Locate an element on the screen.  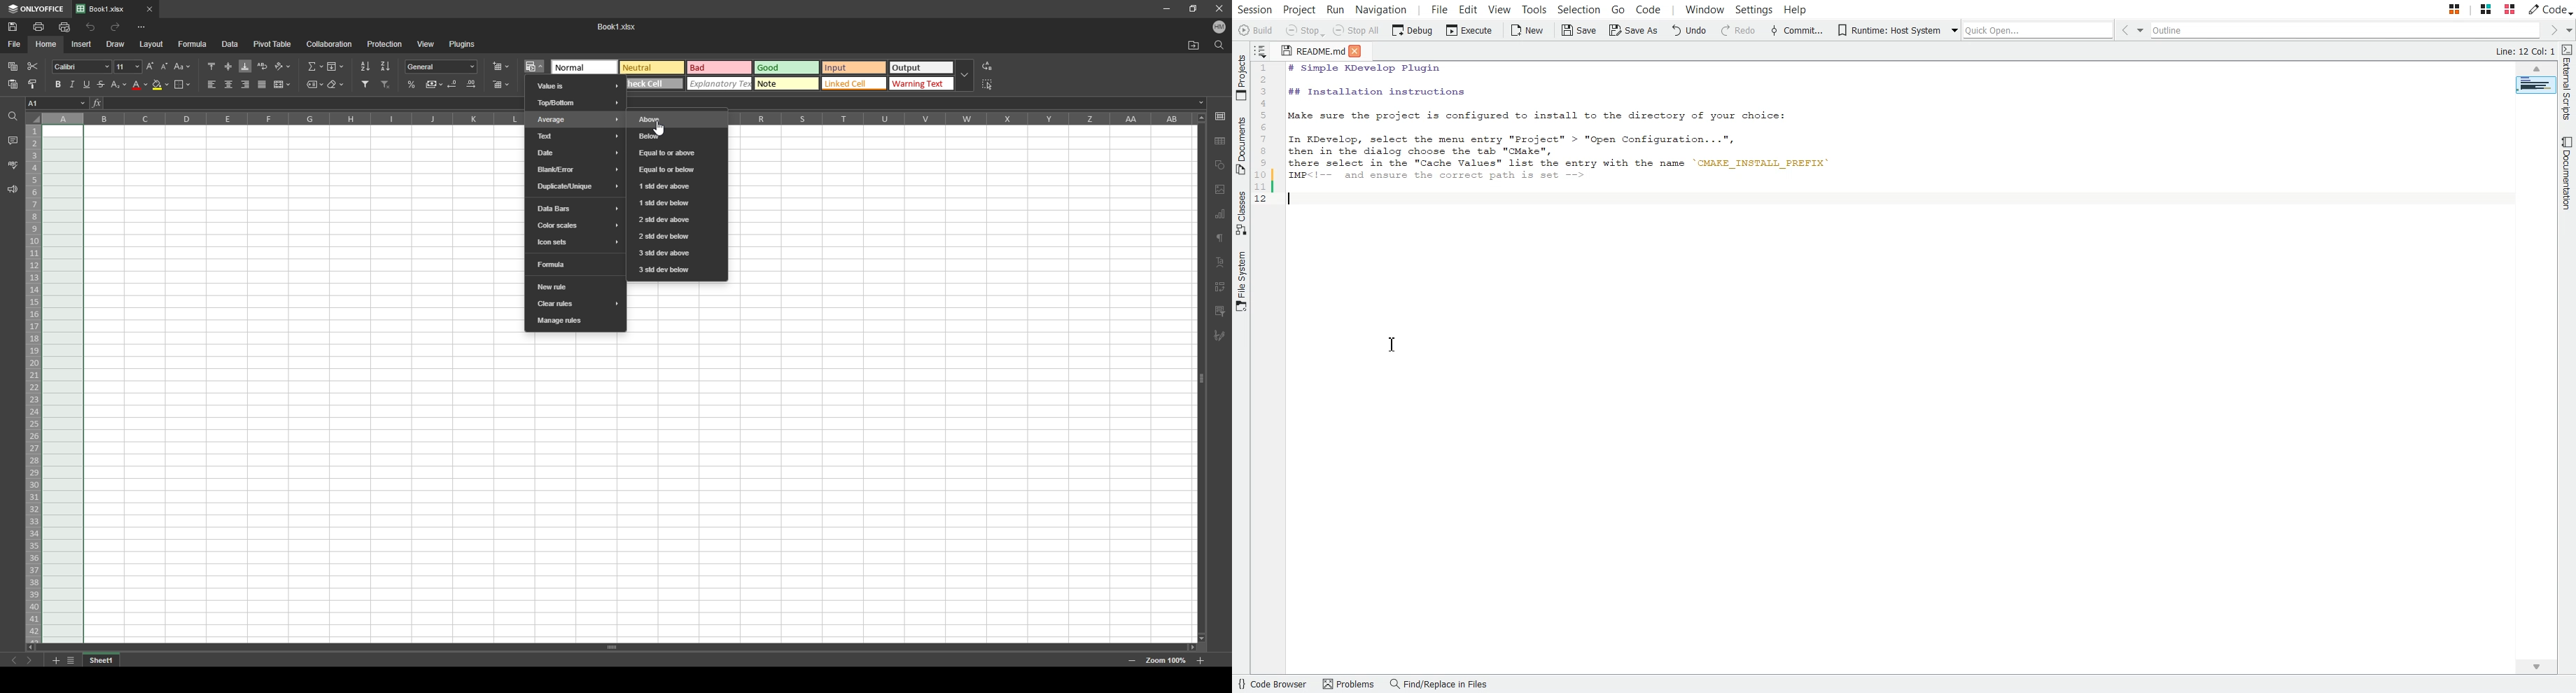
zoom is located at coordinates (1166, 661).